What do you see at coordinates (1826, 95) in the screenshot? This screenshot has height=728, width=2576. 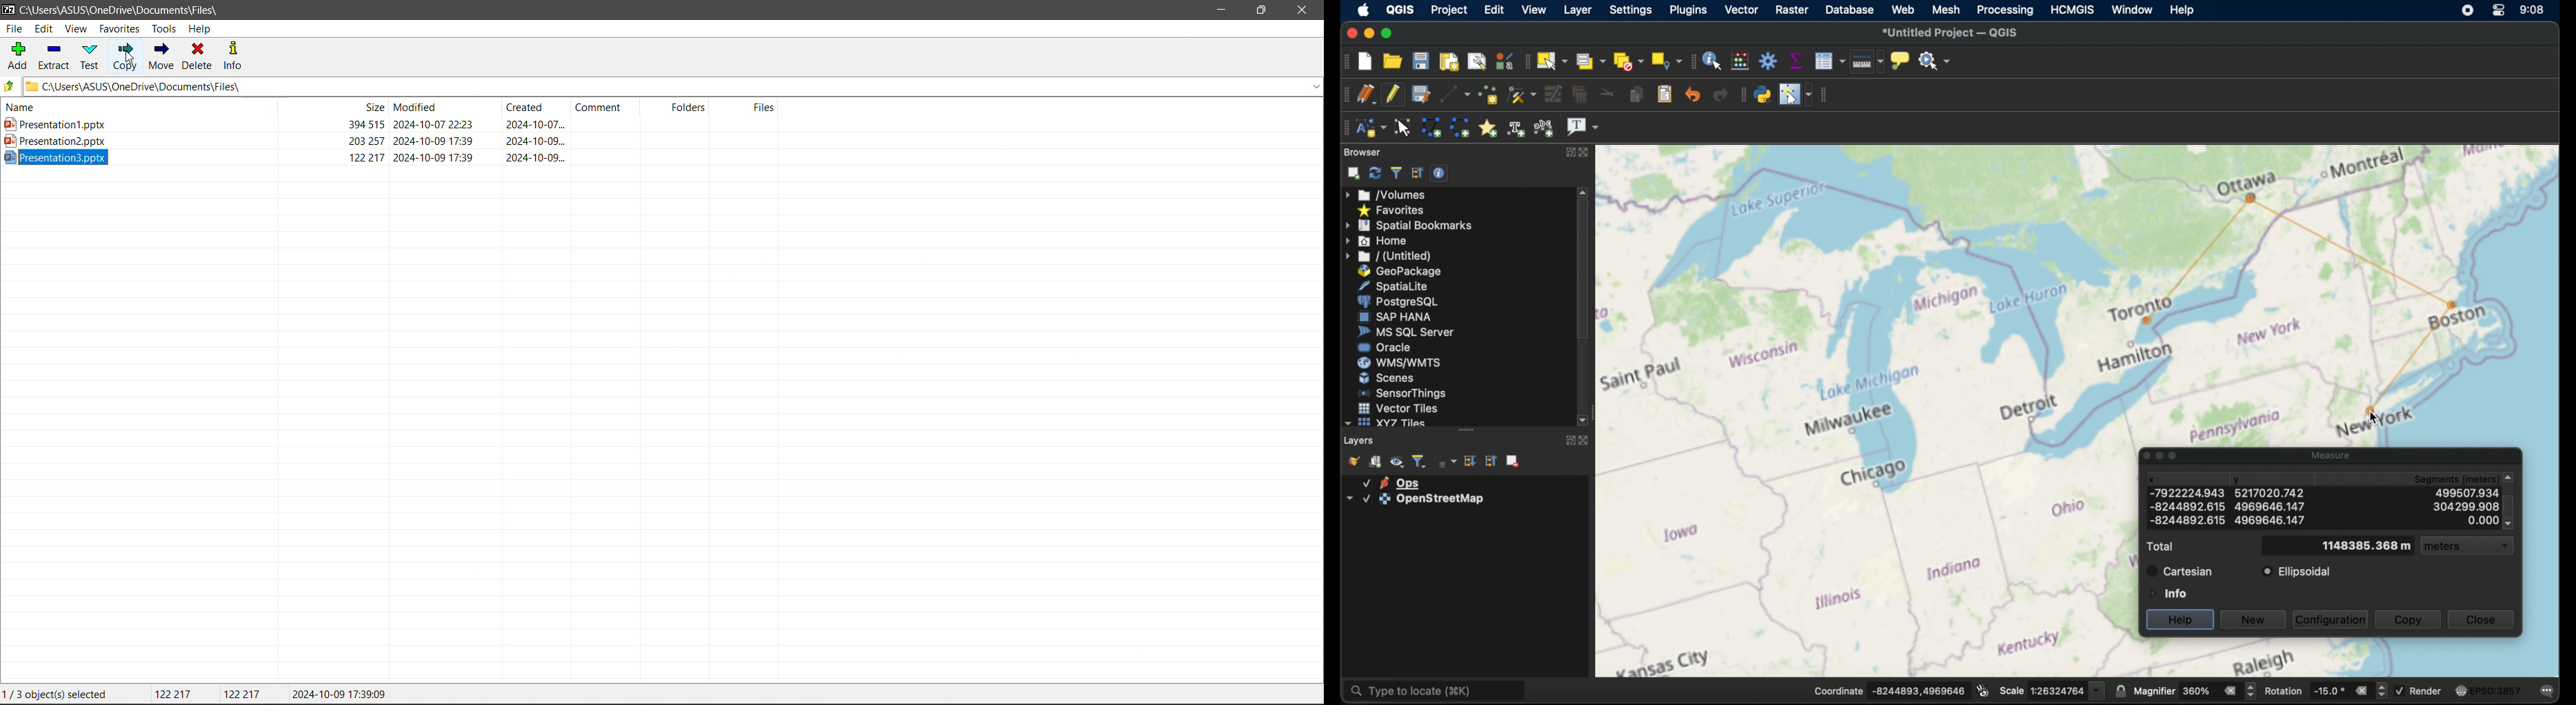 I see `vector toolbar` at bounding box center [1826, 95].